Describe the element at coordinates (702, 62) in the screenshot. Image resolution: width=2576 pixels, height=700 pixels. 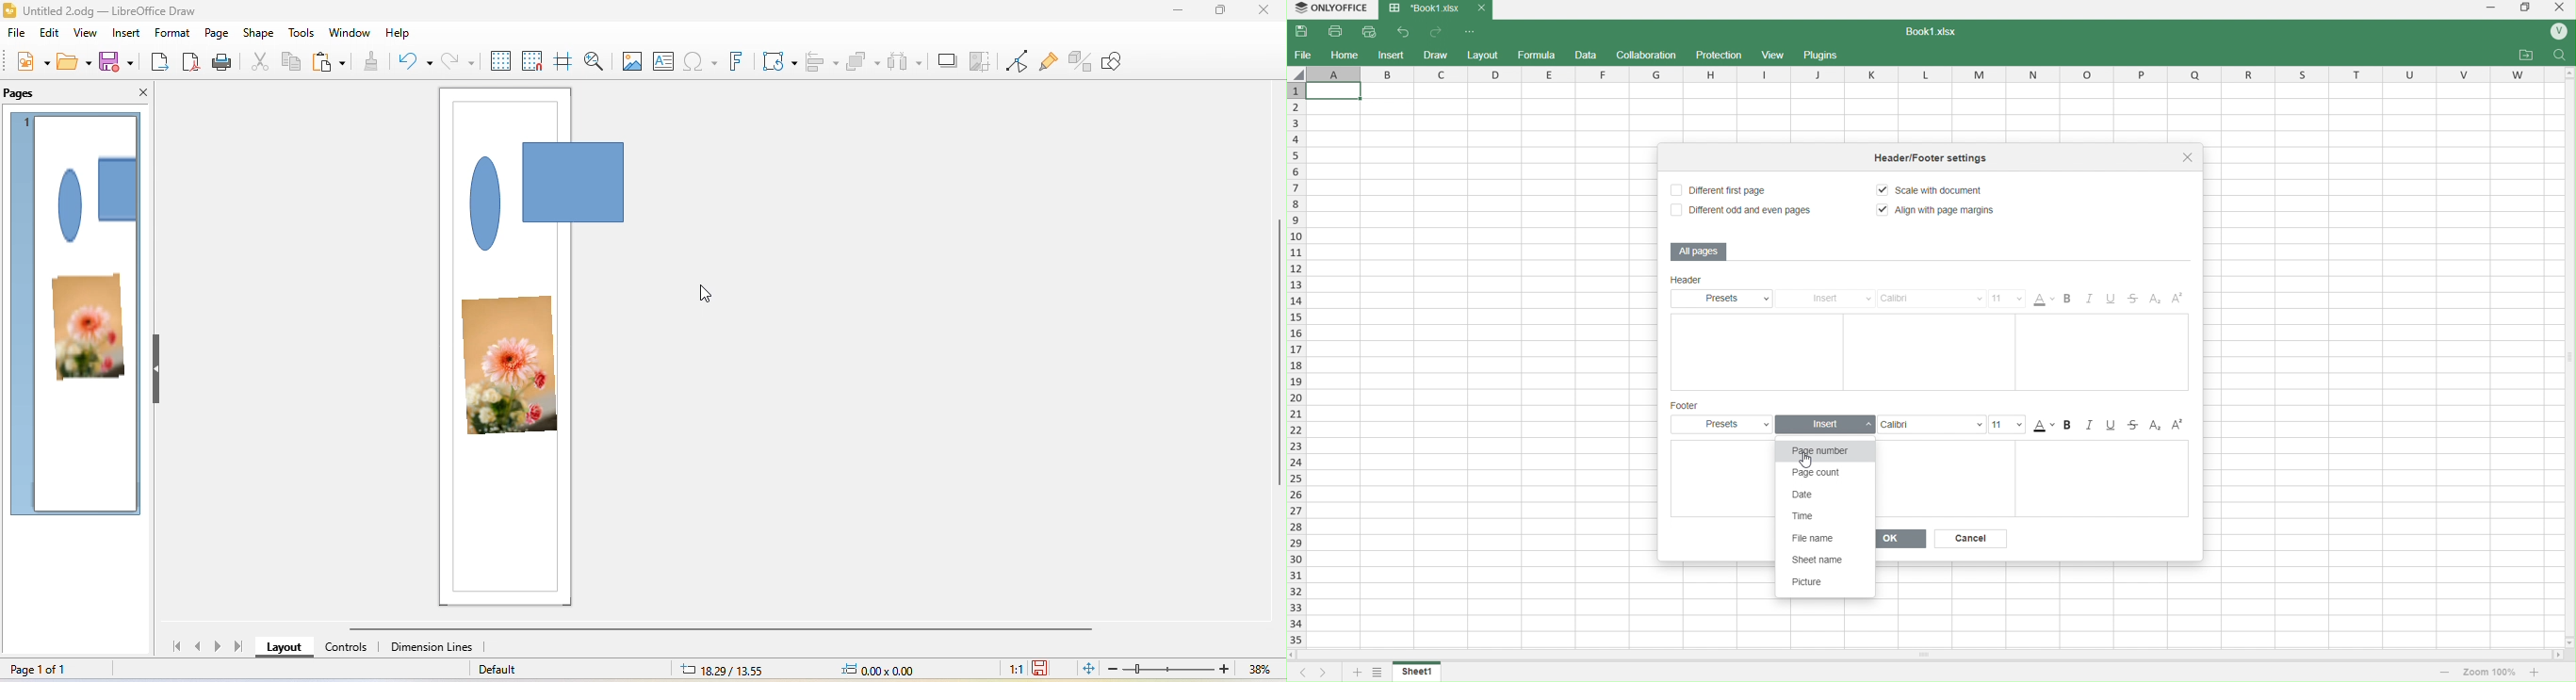
I see `special character` at that location.